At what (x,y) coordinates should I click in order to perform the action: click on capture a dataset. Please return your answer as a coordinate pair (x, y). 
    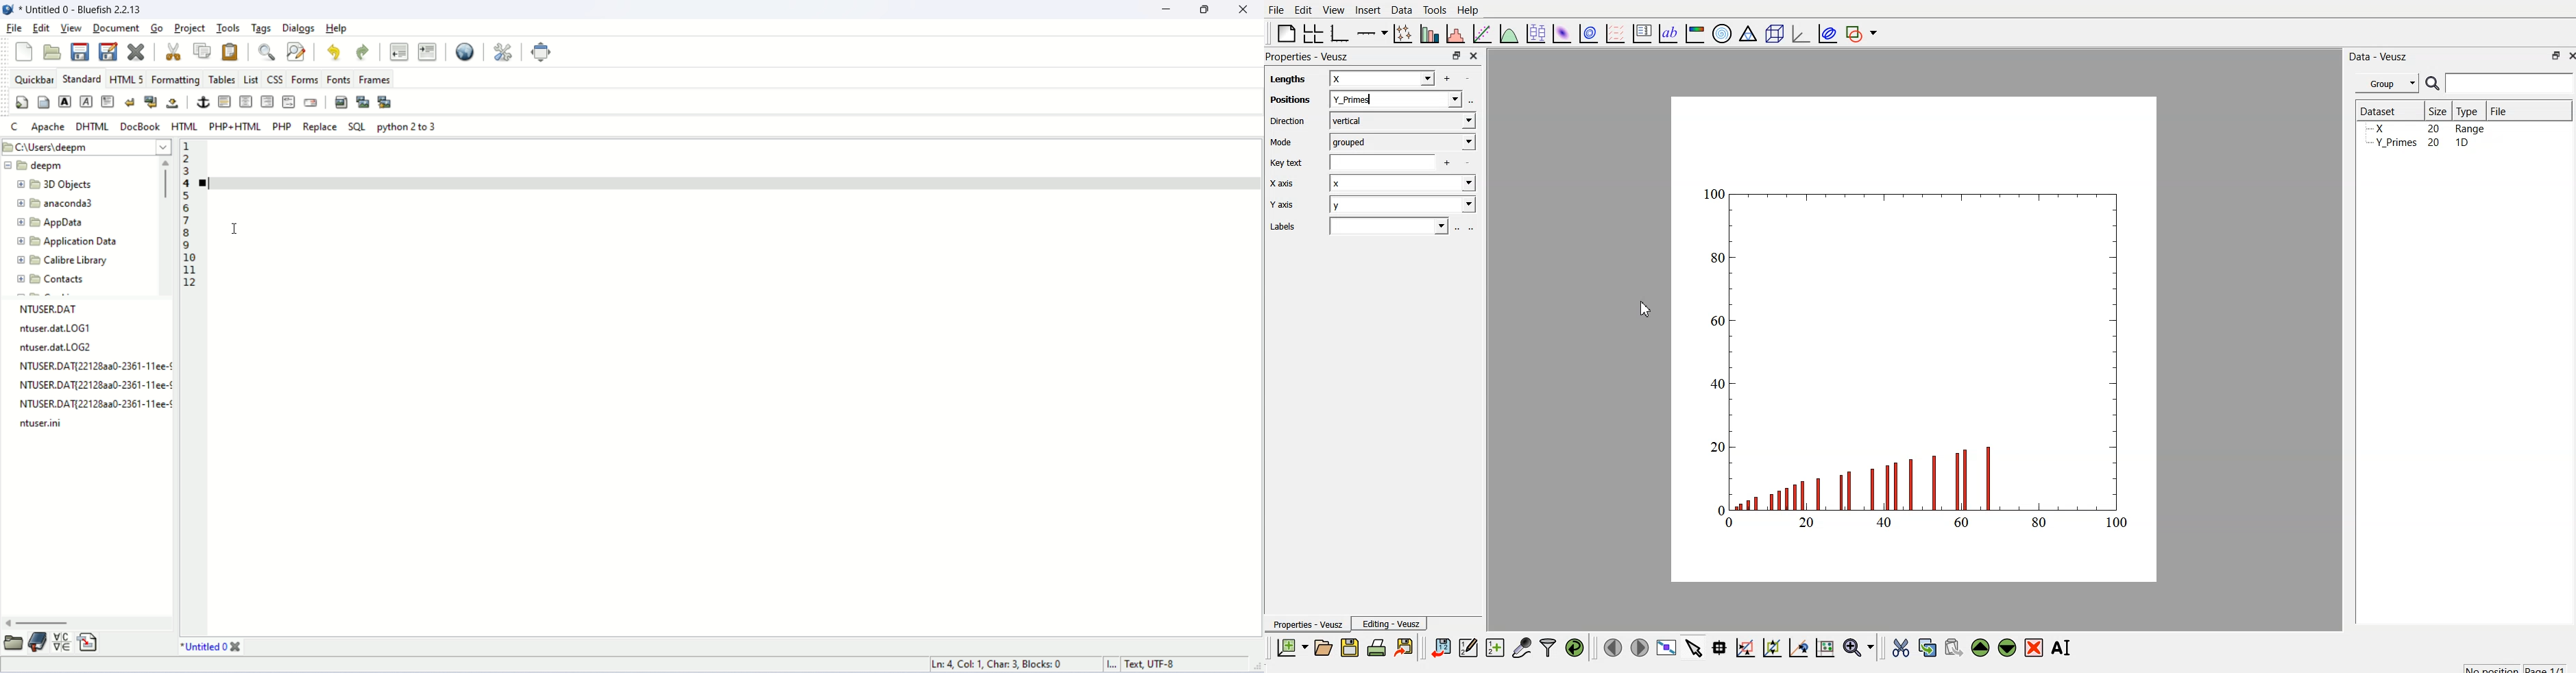
    Looking at the image, I should click on (1521, 647).